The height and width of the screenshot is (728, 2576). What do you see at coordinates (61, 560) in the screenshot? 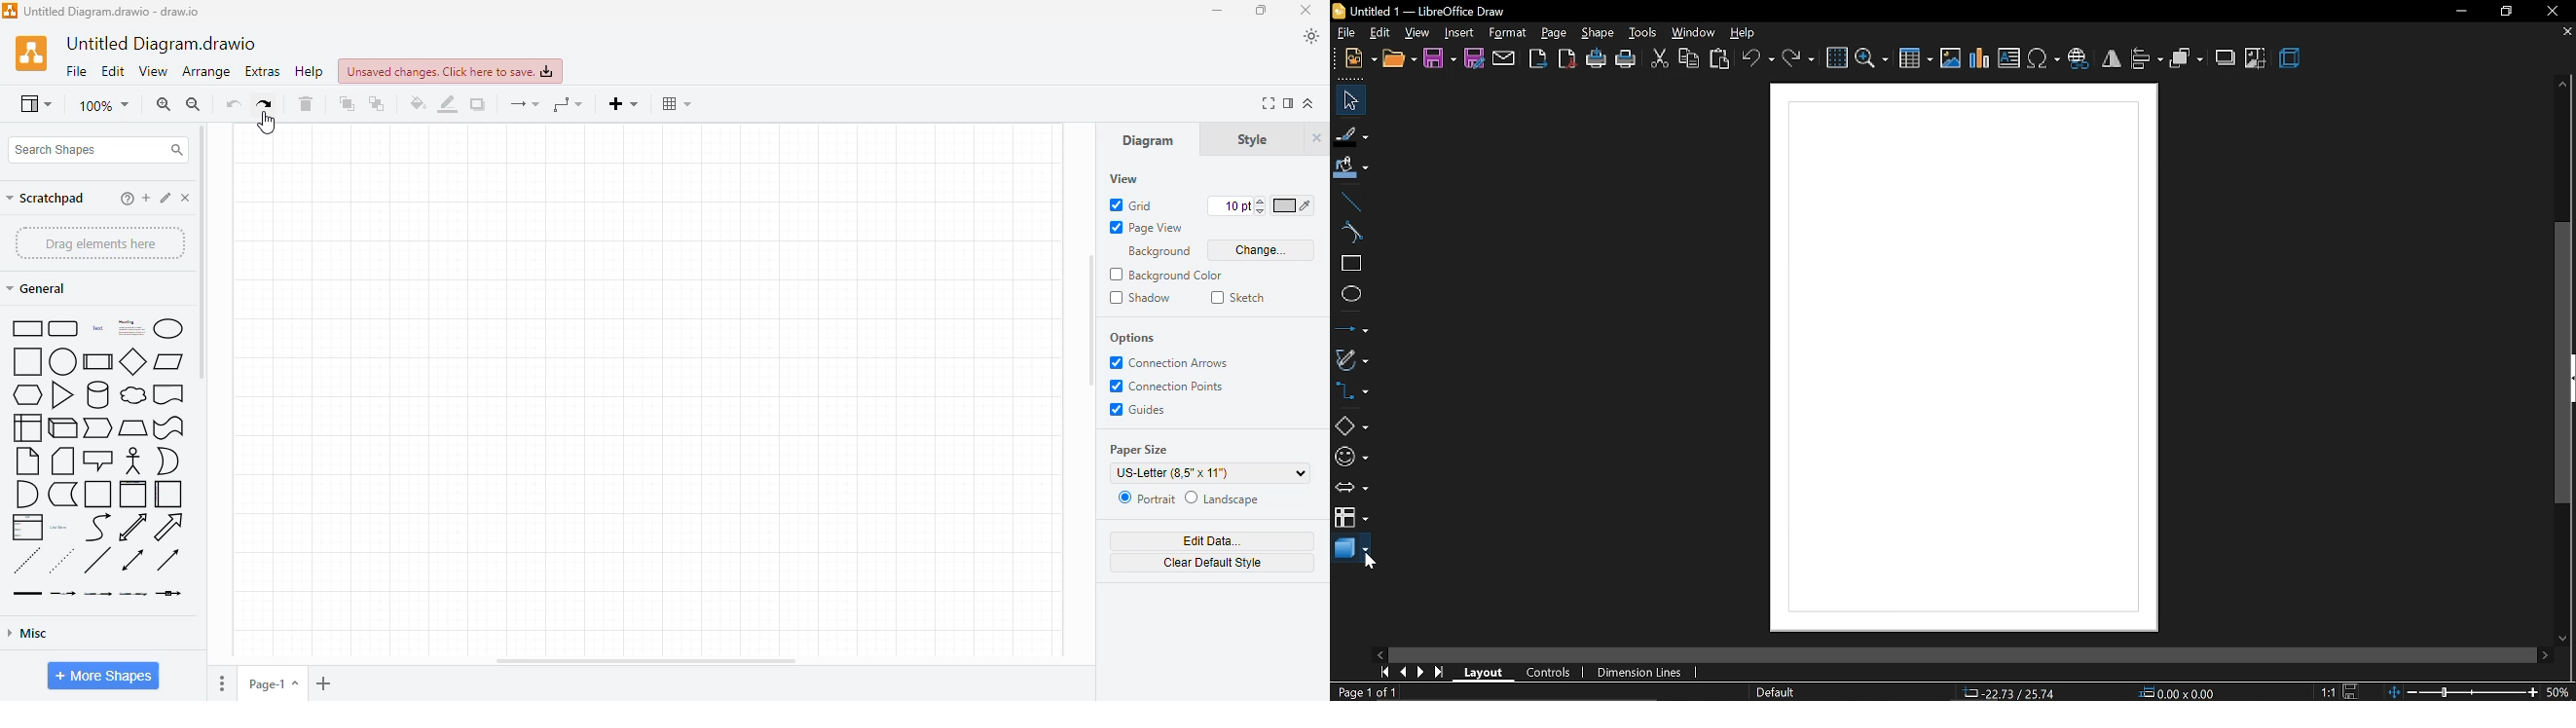
I see `dotted line` at bounding box center [61, 560].